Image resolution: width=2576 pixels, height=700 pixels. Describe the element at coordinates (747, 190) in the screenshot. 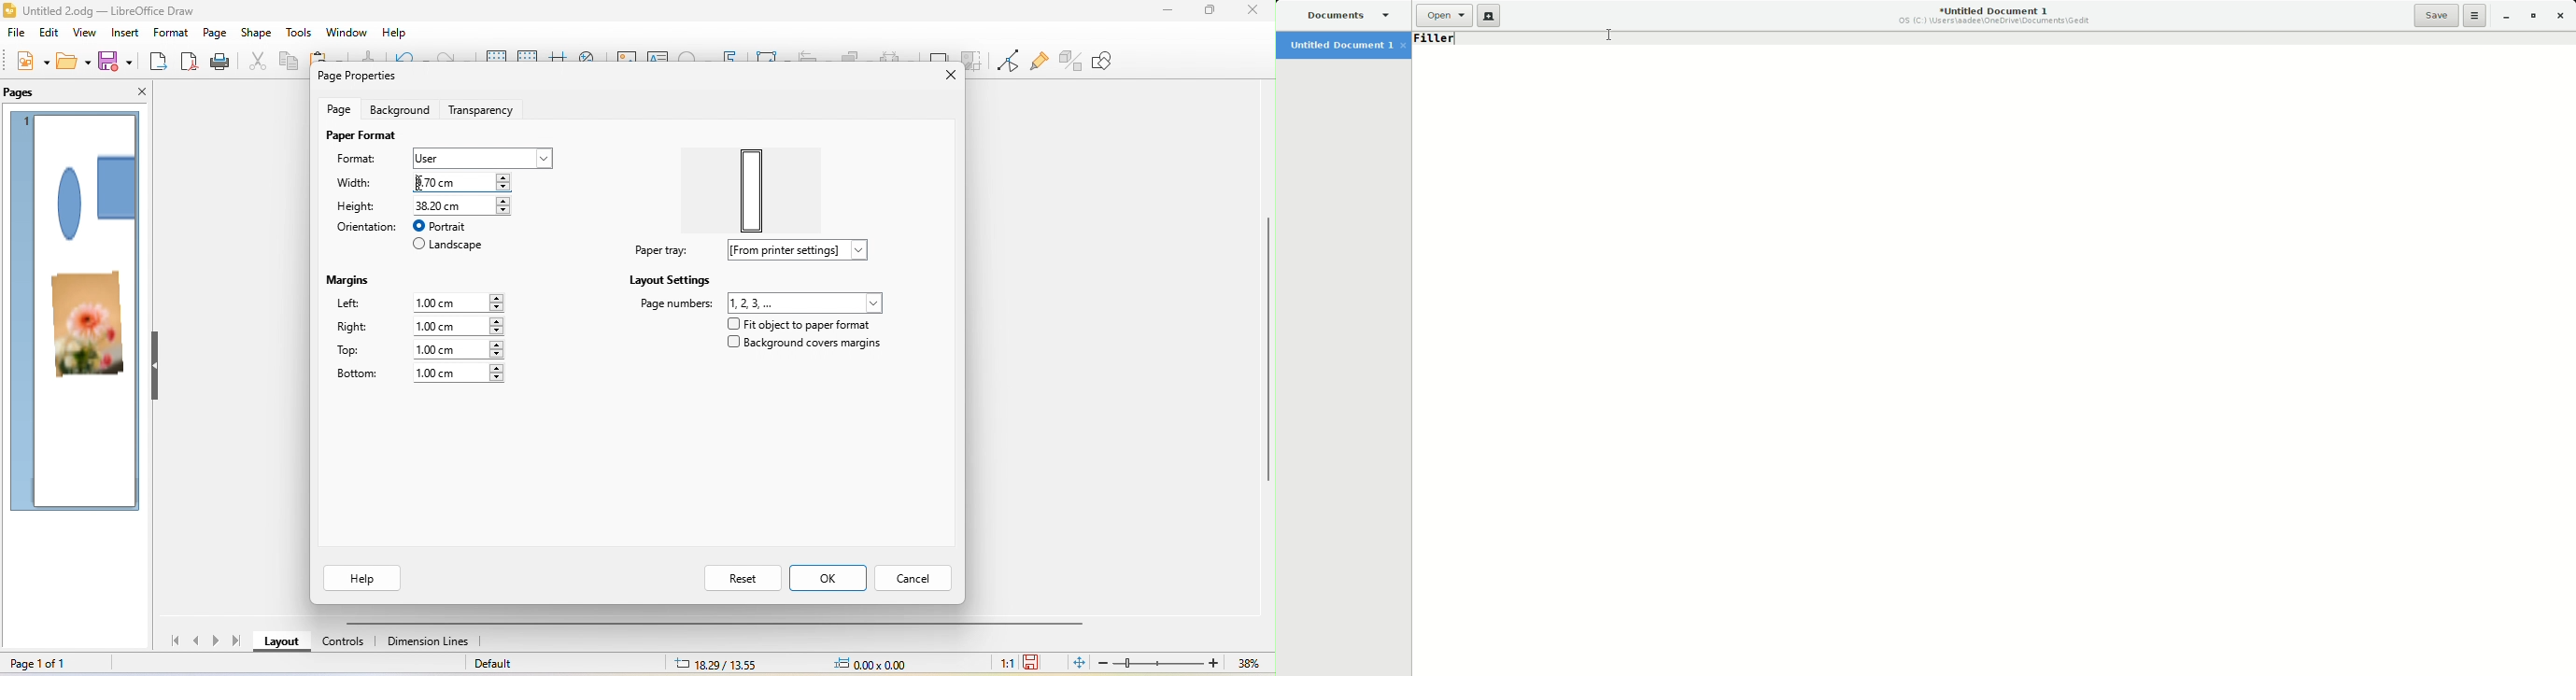

I see `paper` at that location.